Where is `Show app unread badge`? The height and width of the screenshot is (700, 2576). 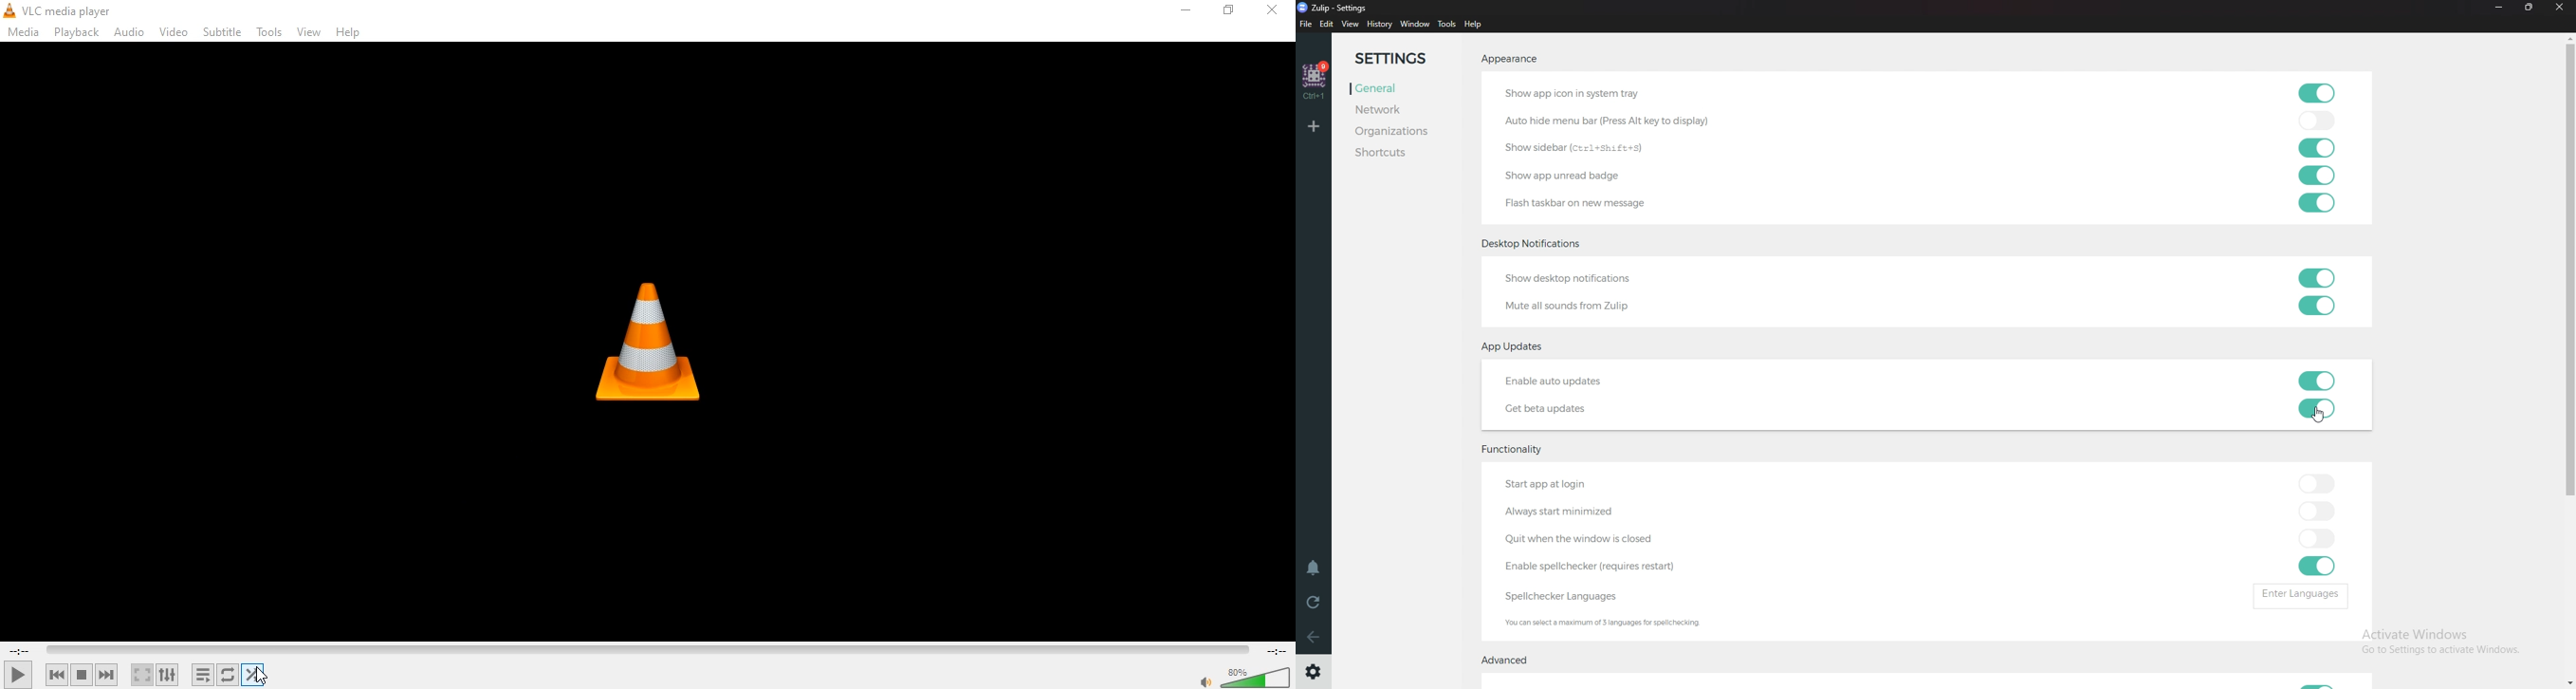 Show app unread badge is located at coordinates (1568, 175).